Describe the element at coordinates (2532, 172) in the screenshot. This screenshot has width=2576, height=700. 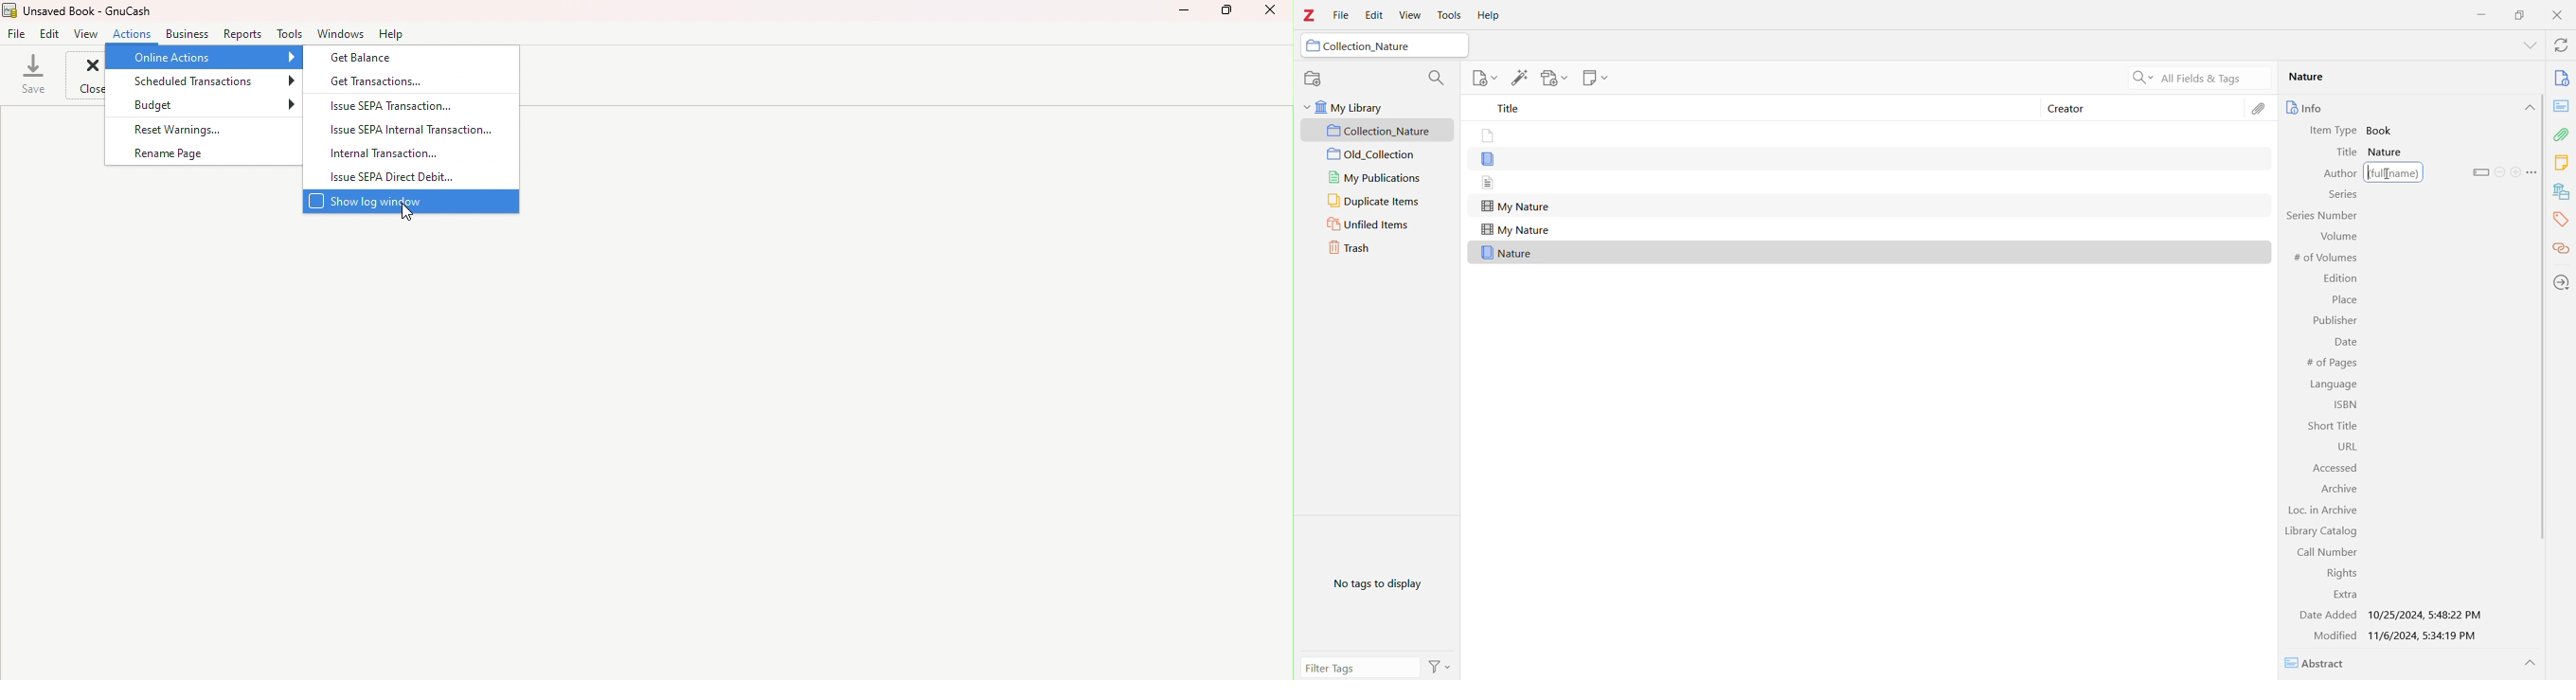
I see `Open context menu` at that location.